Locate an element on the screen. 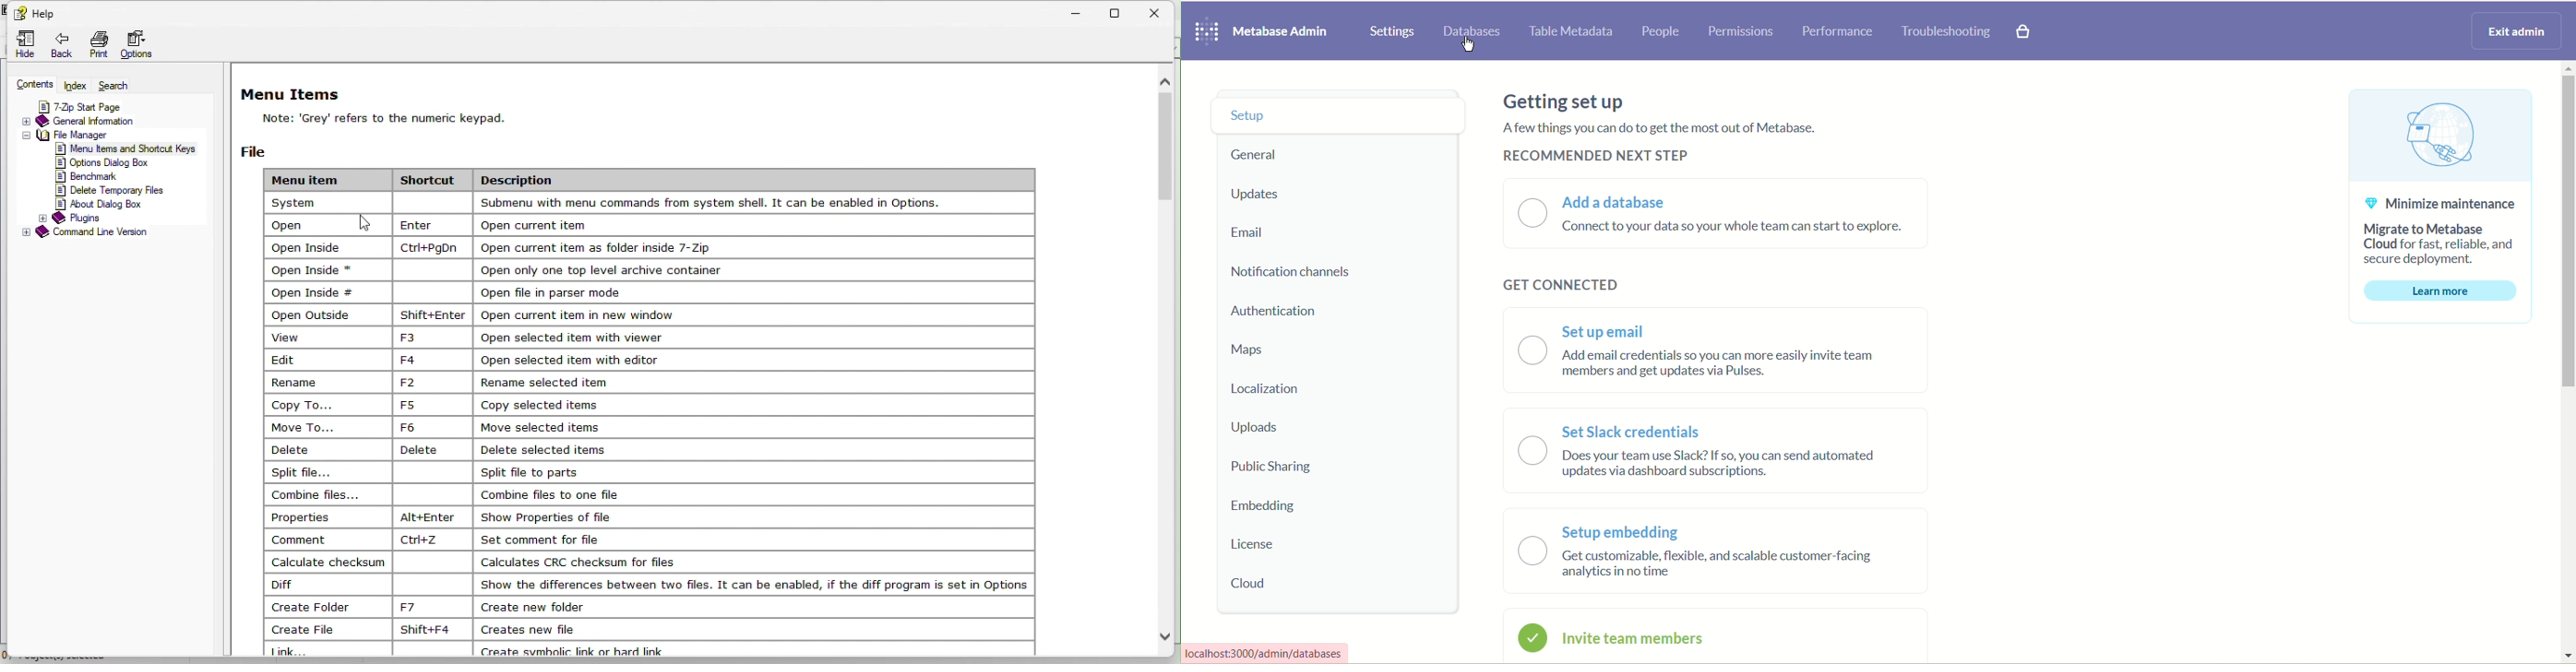 The width and height of the screenshot is (2576, 672). general is located at coordinates (1260, 156).